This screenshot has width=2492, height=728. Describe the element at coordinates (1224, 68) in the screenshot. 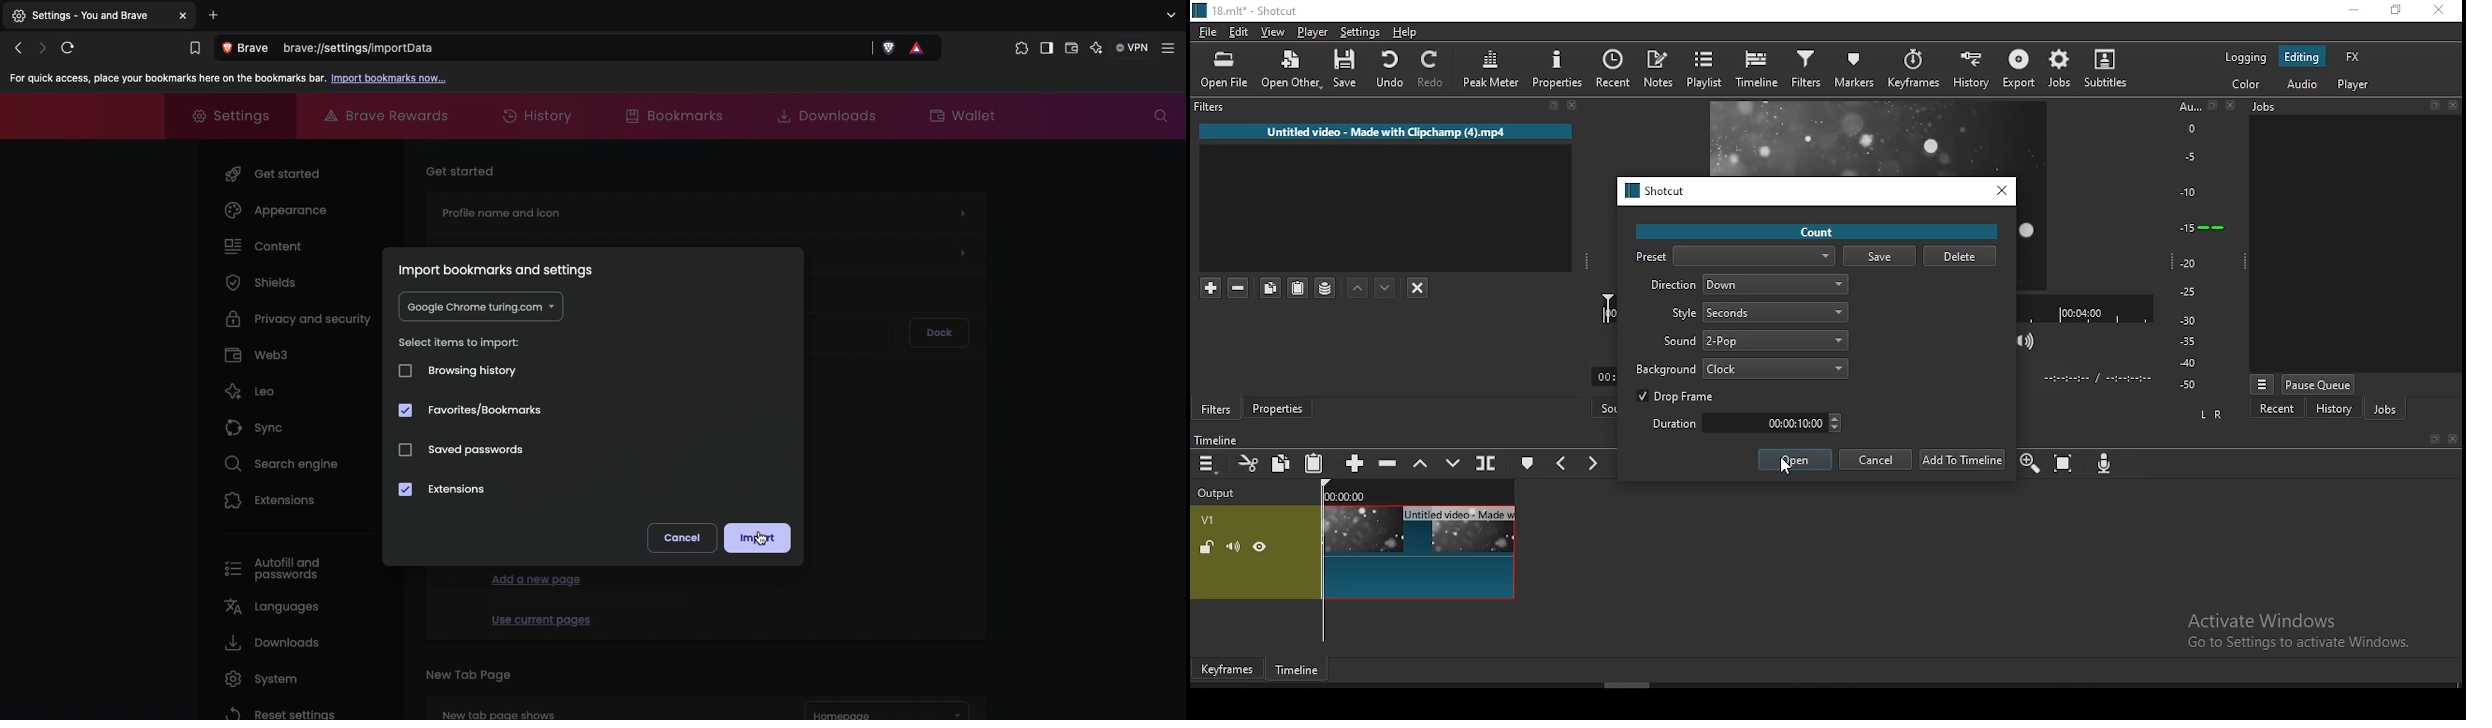

I see `open file` at that location.